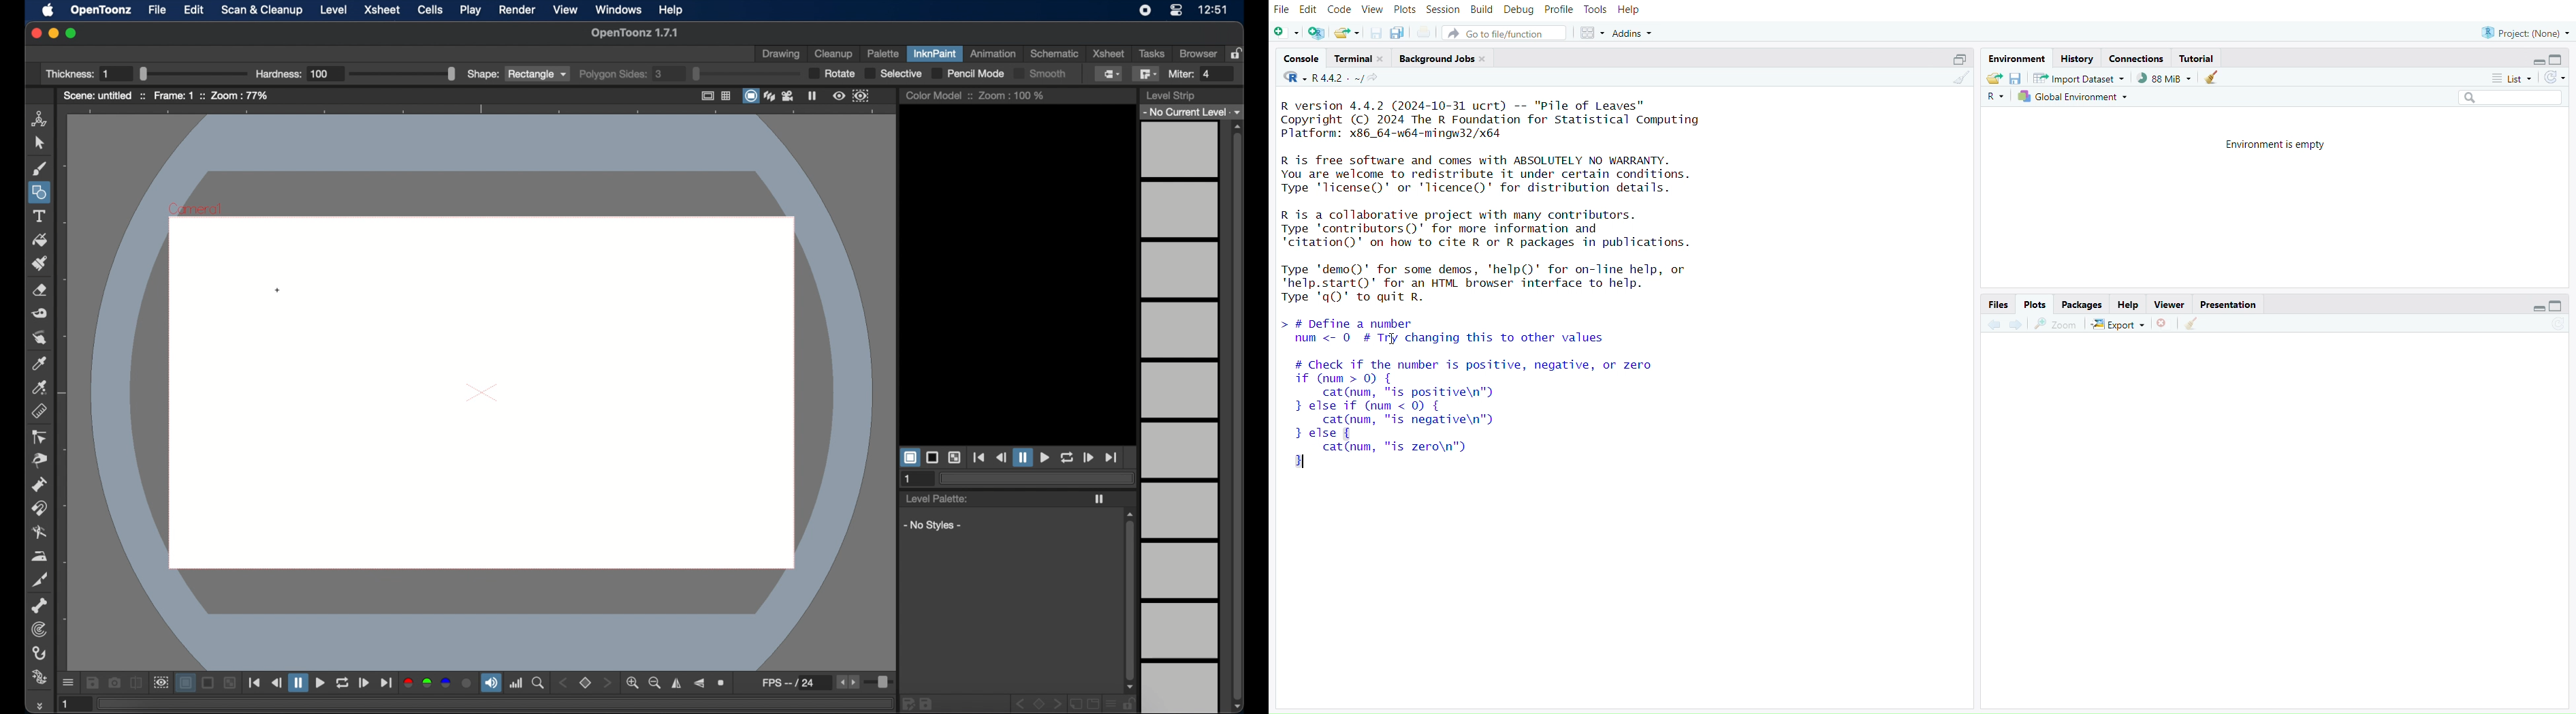  I want to click on project(None), so click(2525, 32).